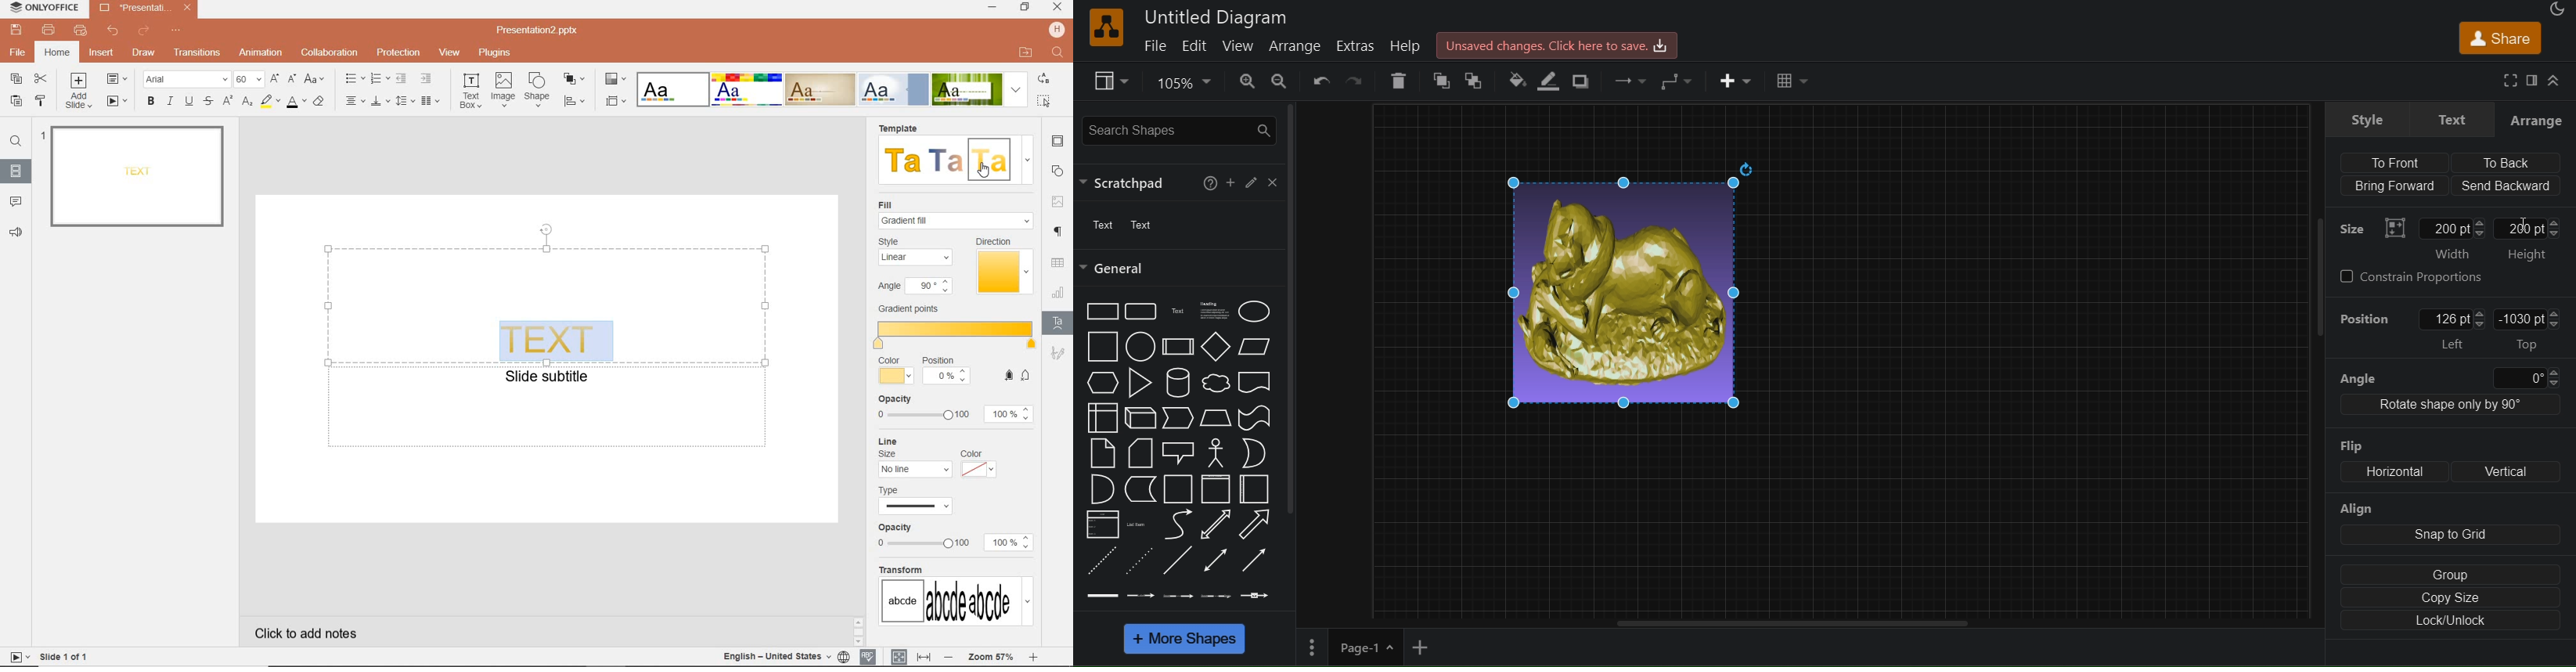 The width and height of the screenshot is (2576, 672). Describe the element at coordinates (1250, 182) in the screenshot. I see `edit` at that location.